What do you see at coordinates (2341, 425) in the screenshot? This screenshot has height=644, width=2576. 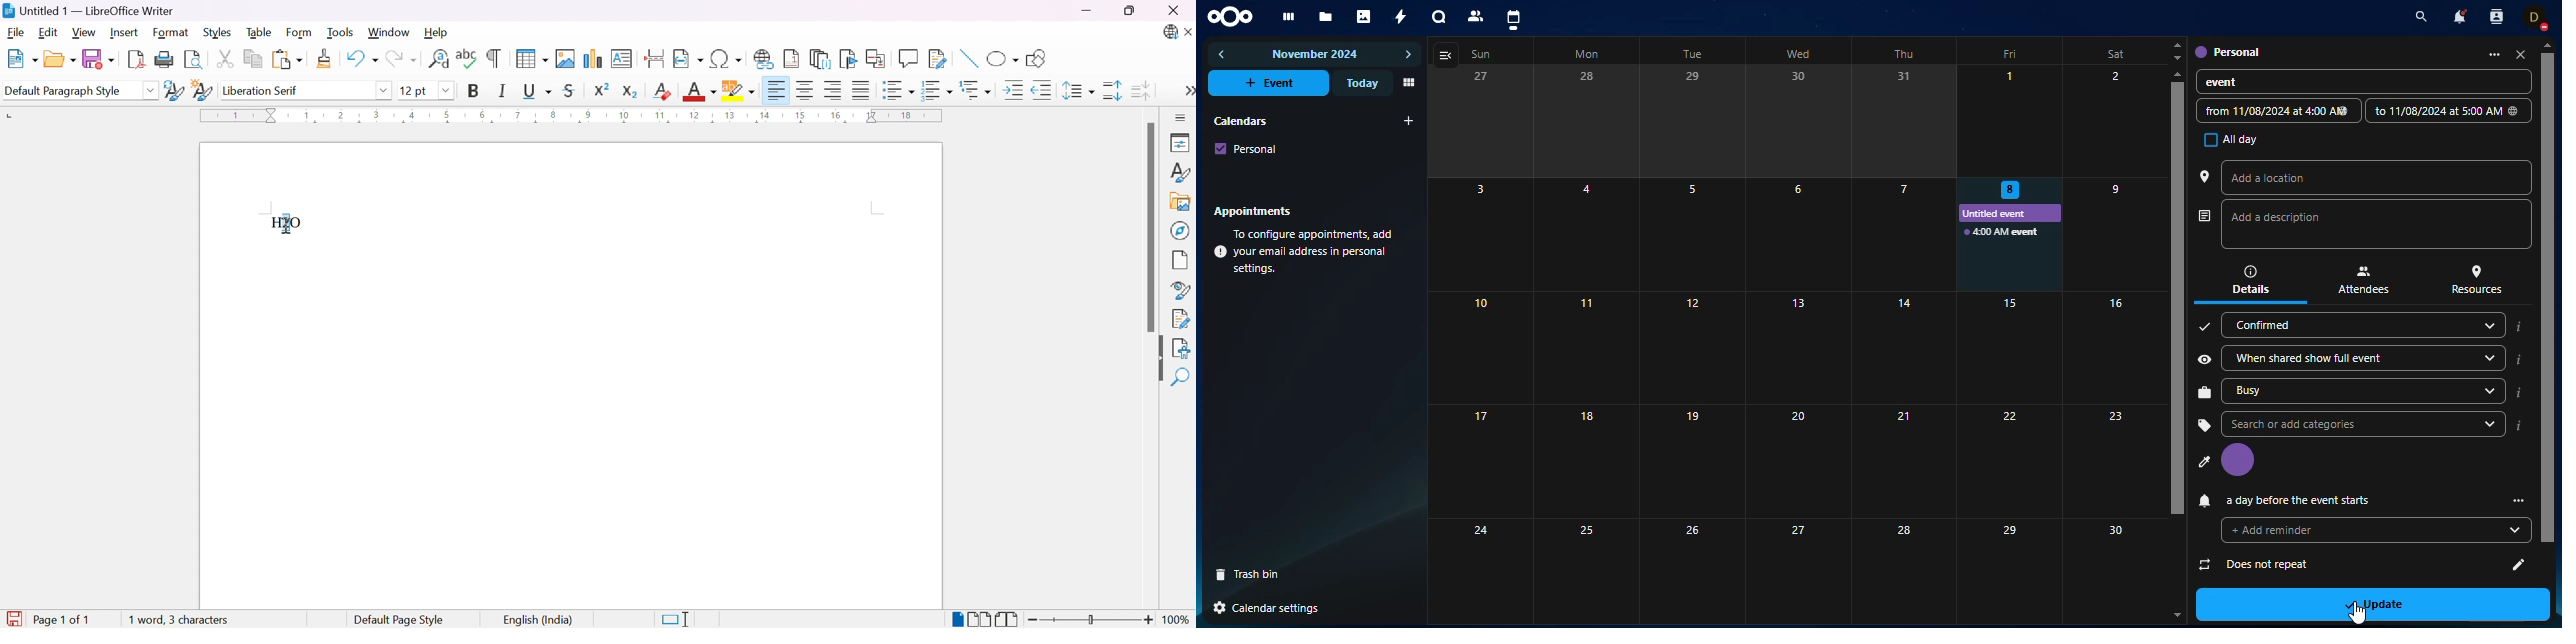 I see `search` at bounding box center [2341, 425].